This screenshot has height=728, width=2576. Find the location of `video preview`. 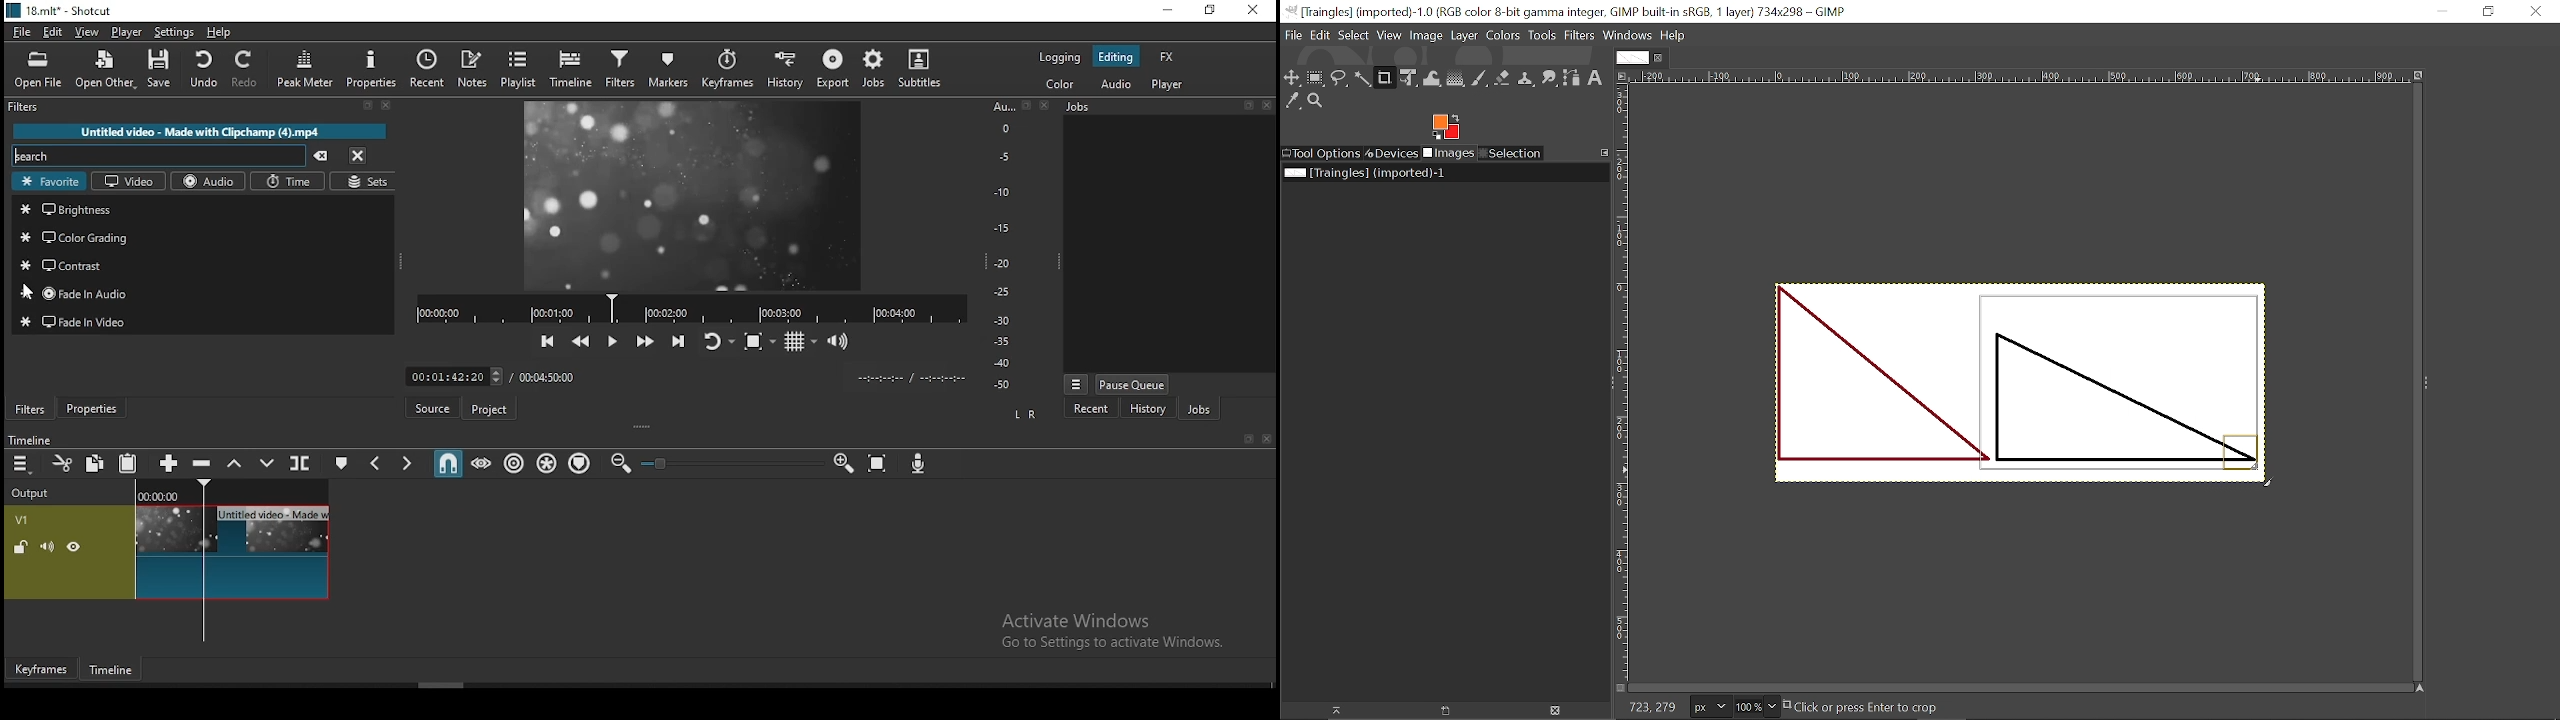

video preview is located at coordinates (694, 195).